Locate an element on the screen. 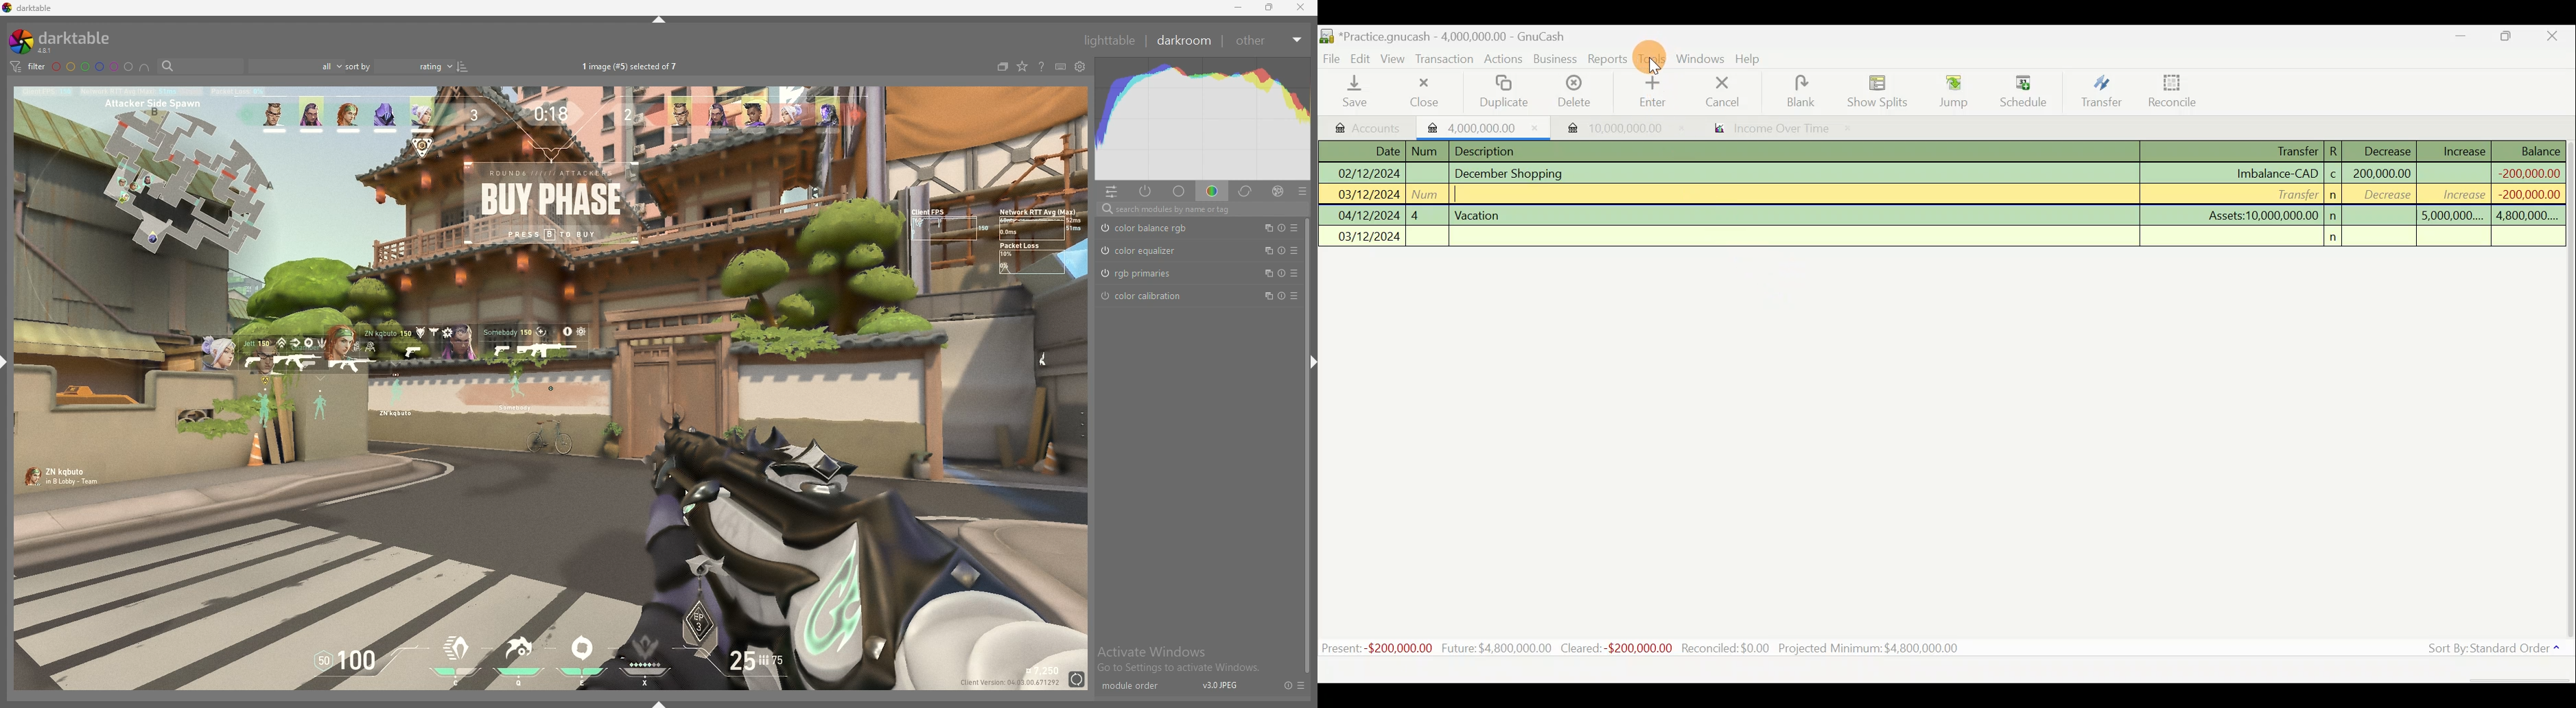 Image resolution: width=2576 pixels, height=728 pixels. Close is located at coordinates (1422, 92).